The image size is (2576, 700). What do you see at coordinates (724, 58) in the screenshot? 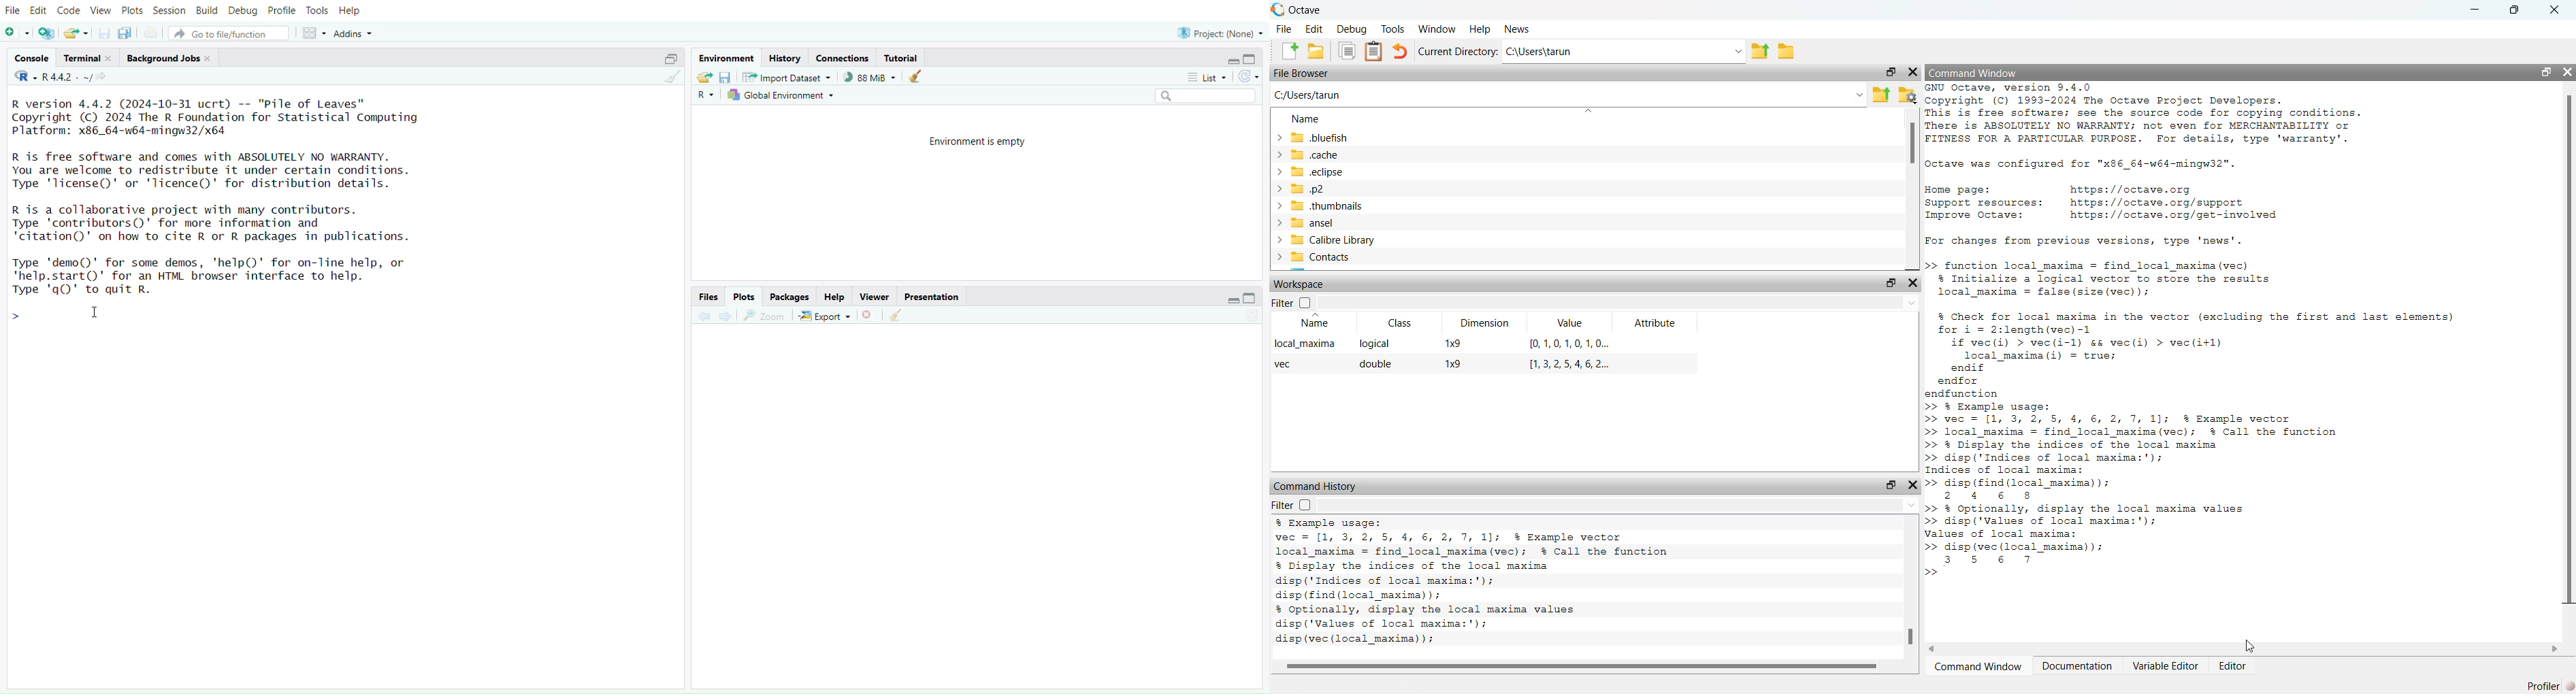
I see `environment` at bounding box center [724, 58].